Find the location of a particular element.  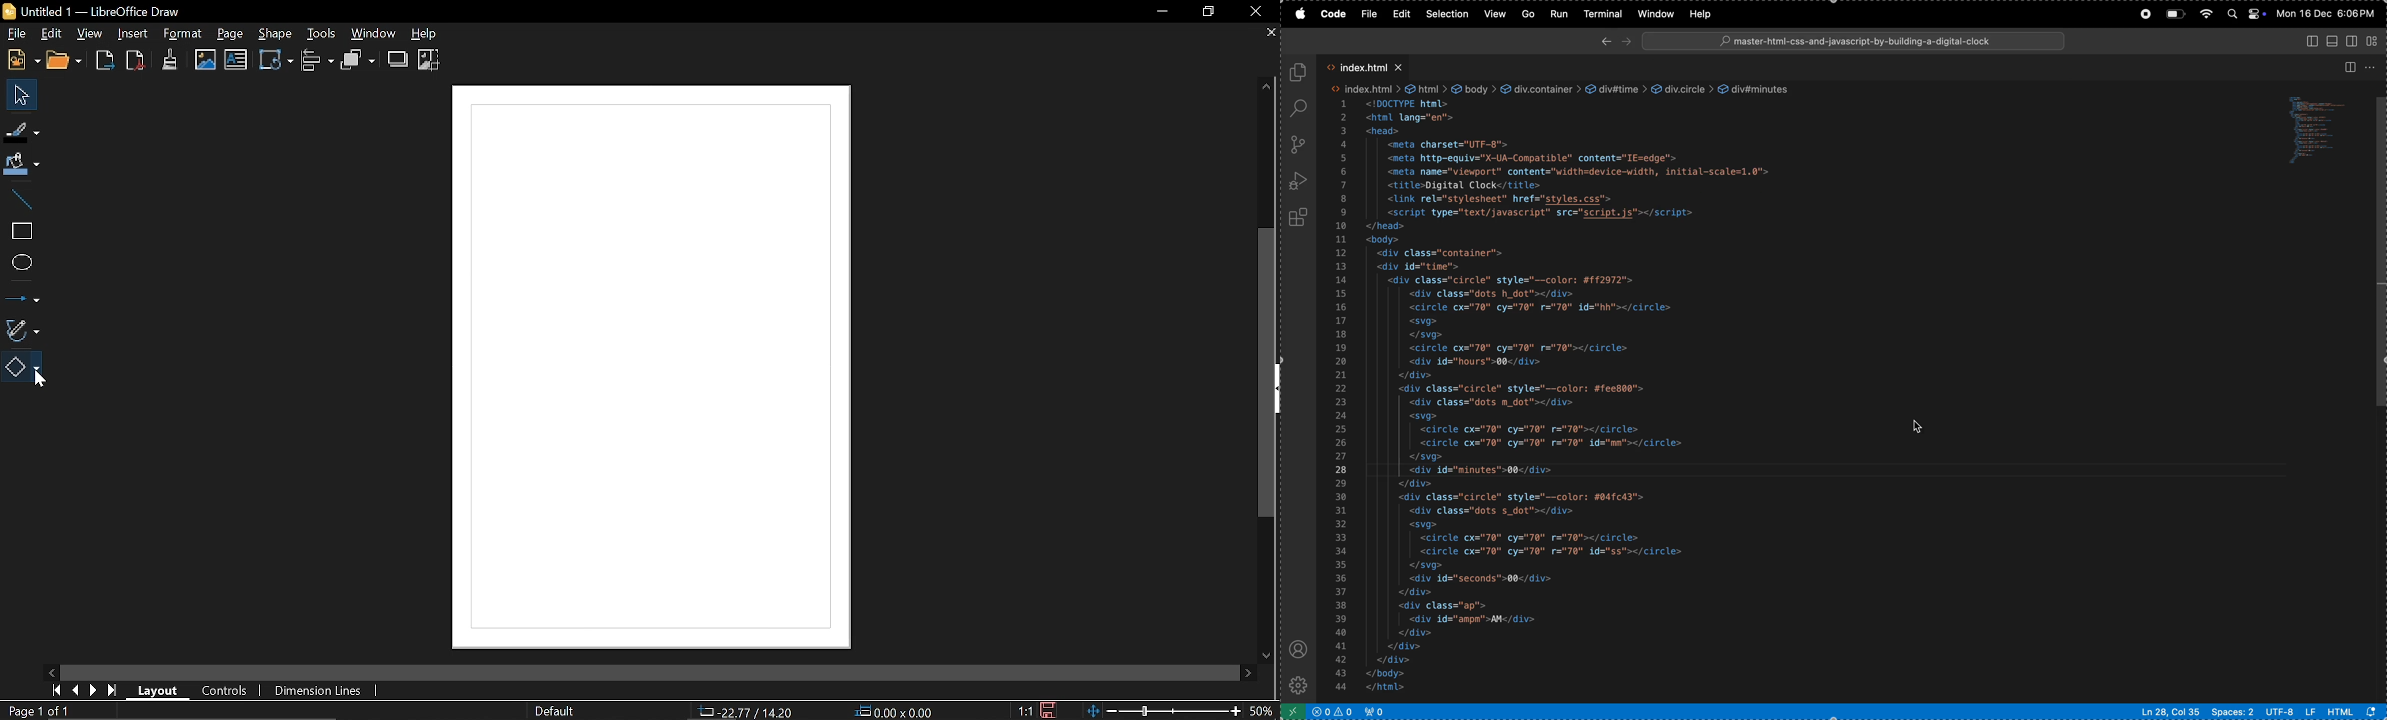

Align is located at coordinates (319, 61).